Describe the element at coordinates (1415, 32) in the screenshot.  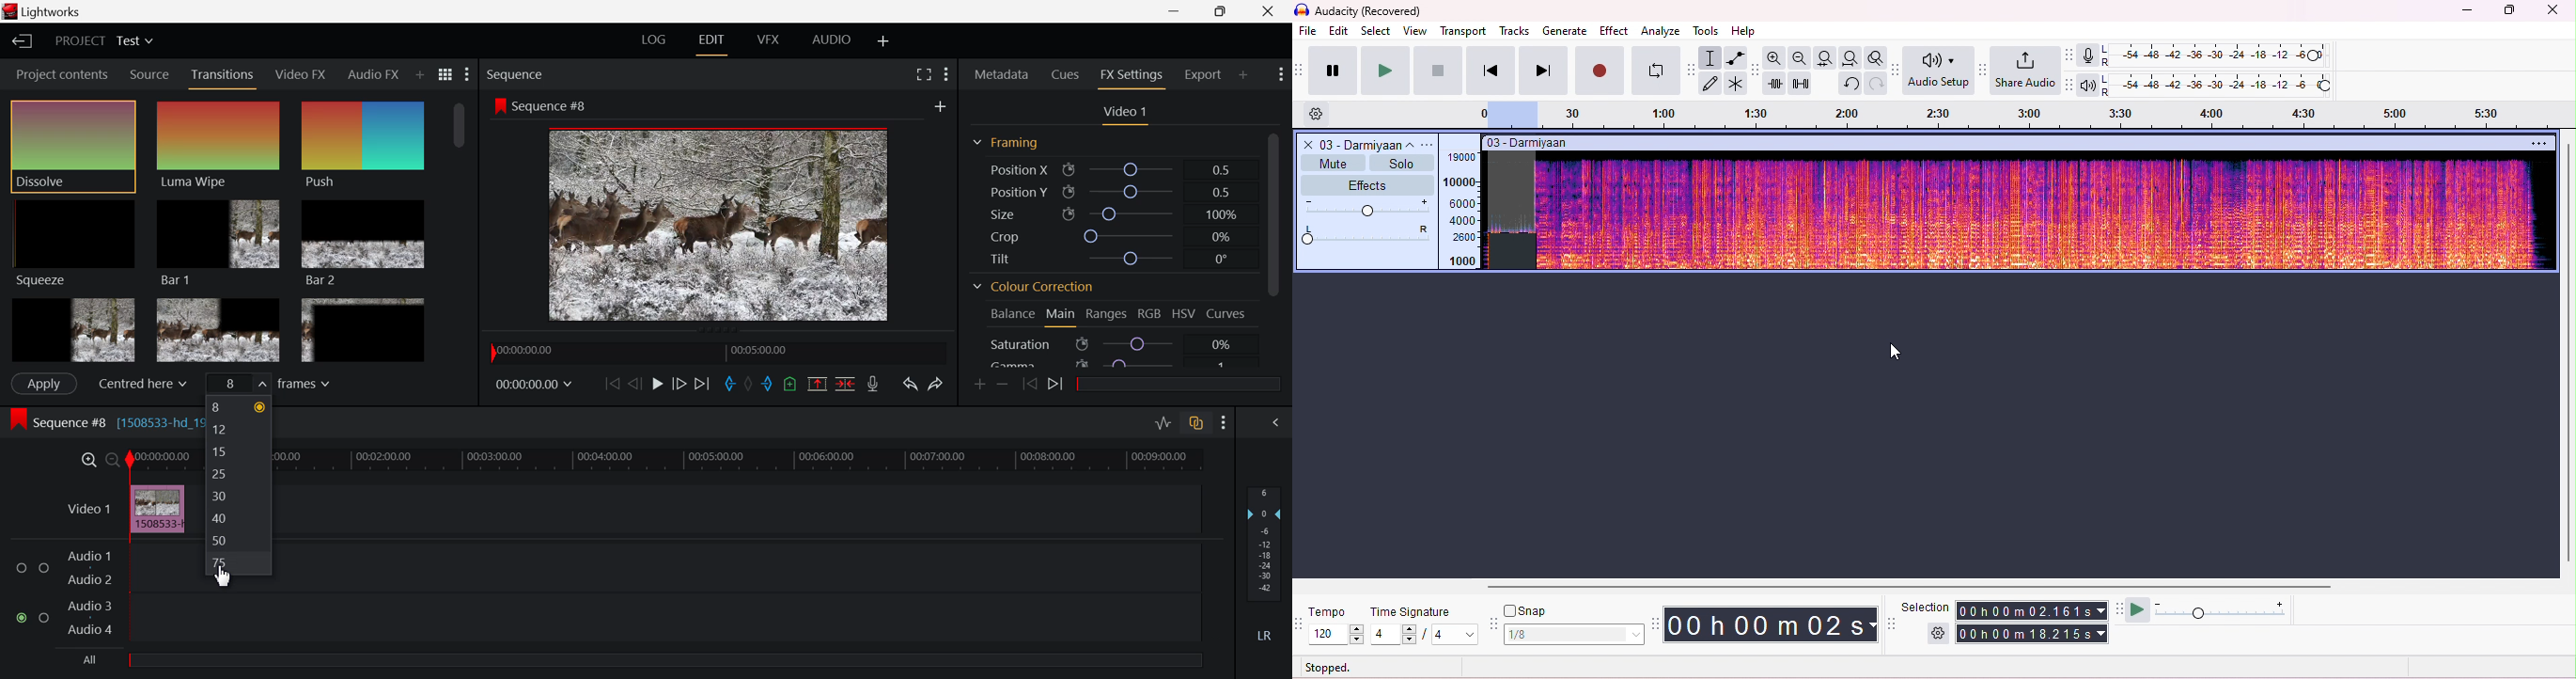
I see `view` at that location.